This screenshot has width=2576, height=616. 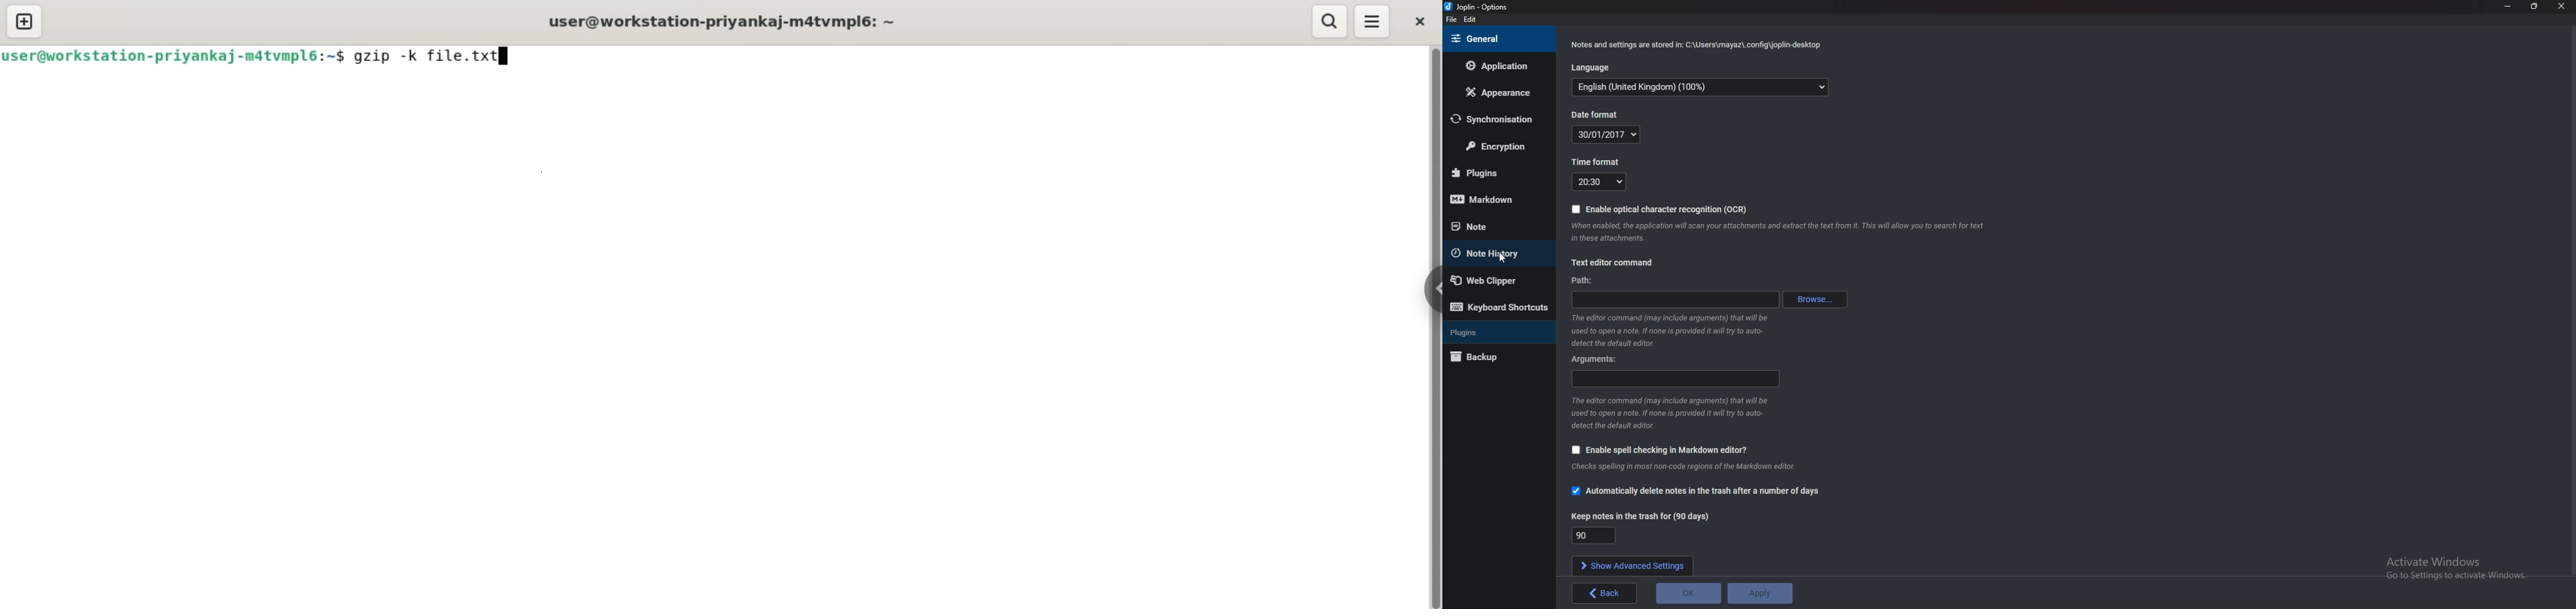 I want to click on o K, so click(x=1689, y=592).